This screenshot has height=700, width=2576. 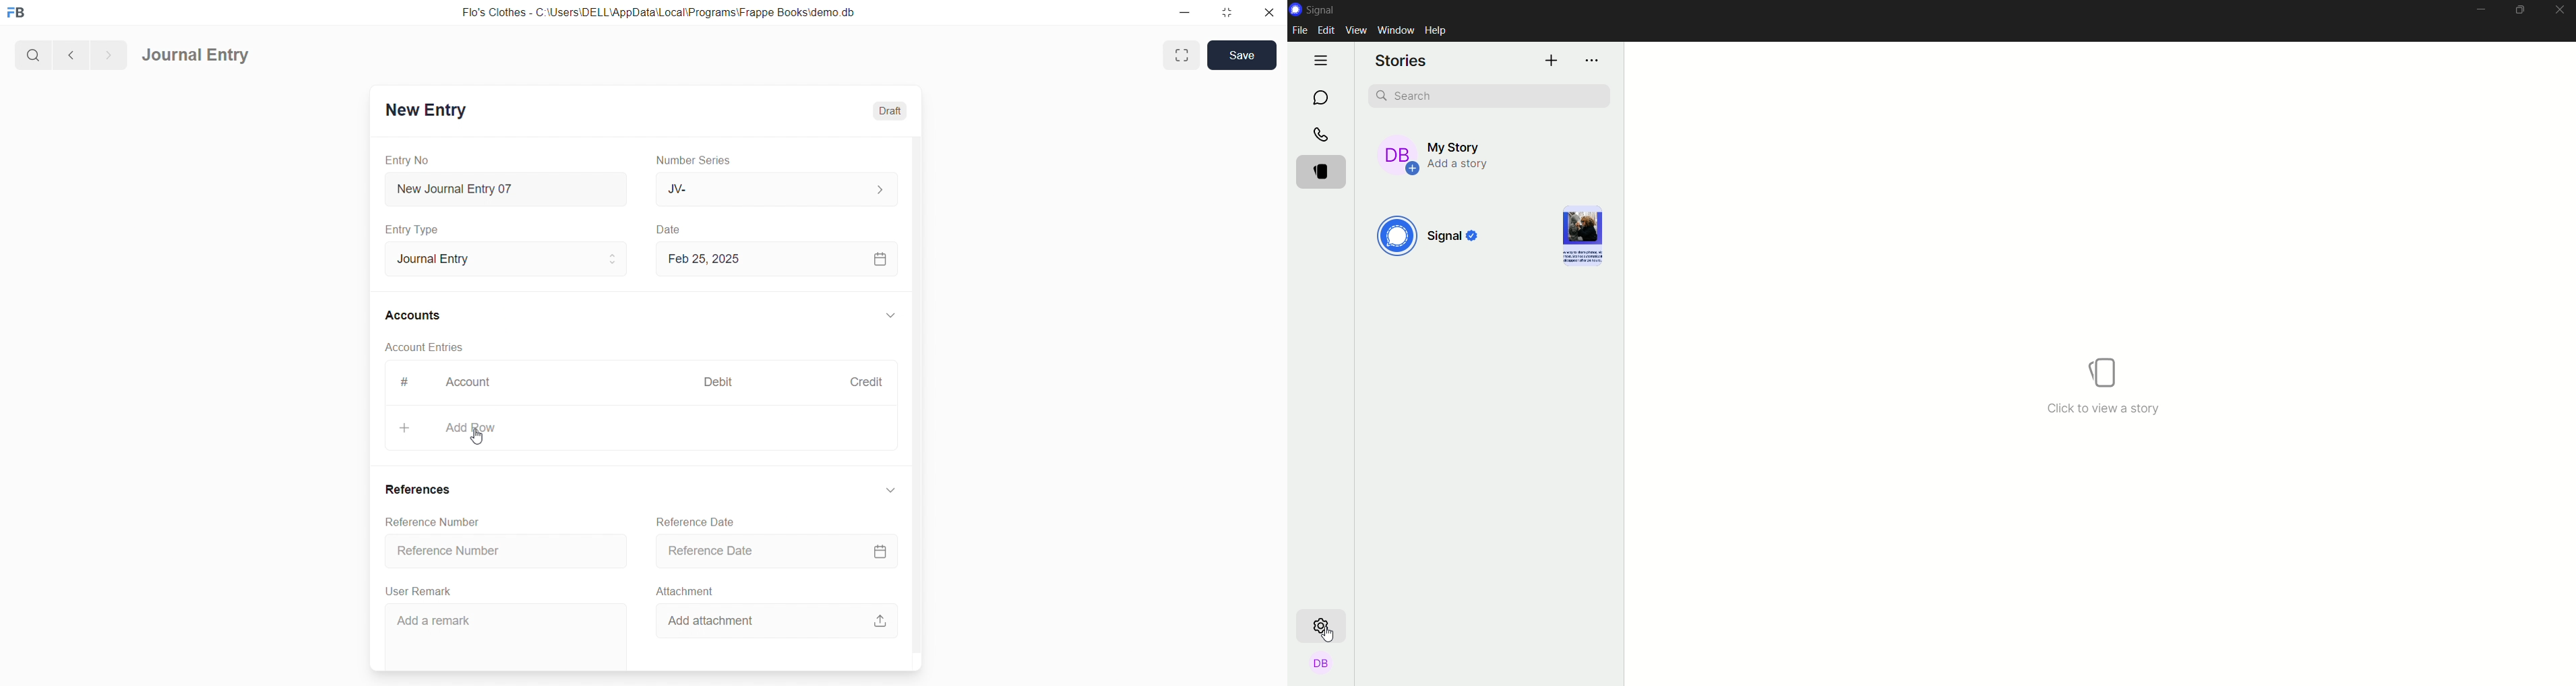 I want to click on Accounts, so click(x=414, y=317).